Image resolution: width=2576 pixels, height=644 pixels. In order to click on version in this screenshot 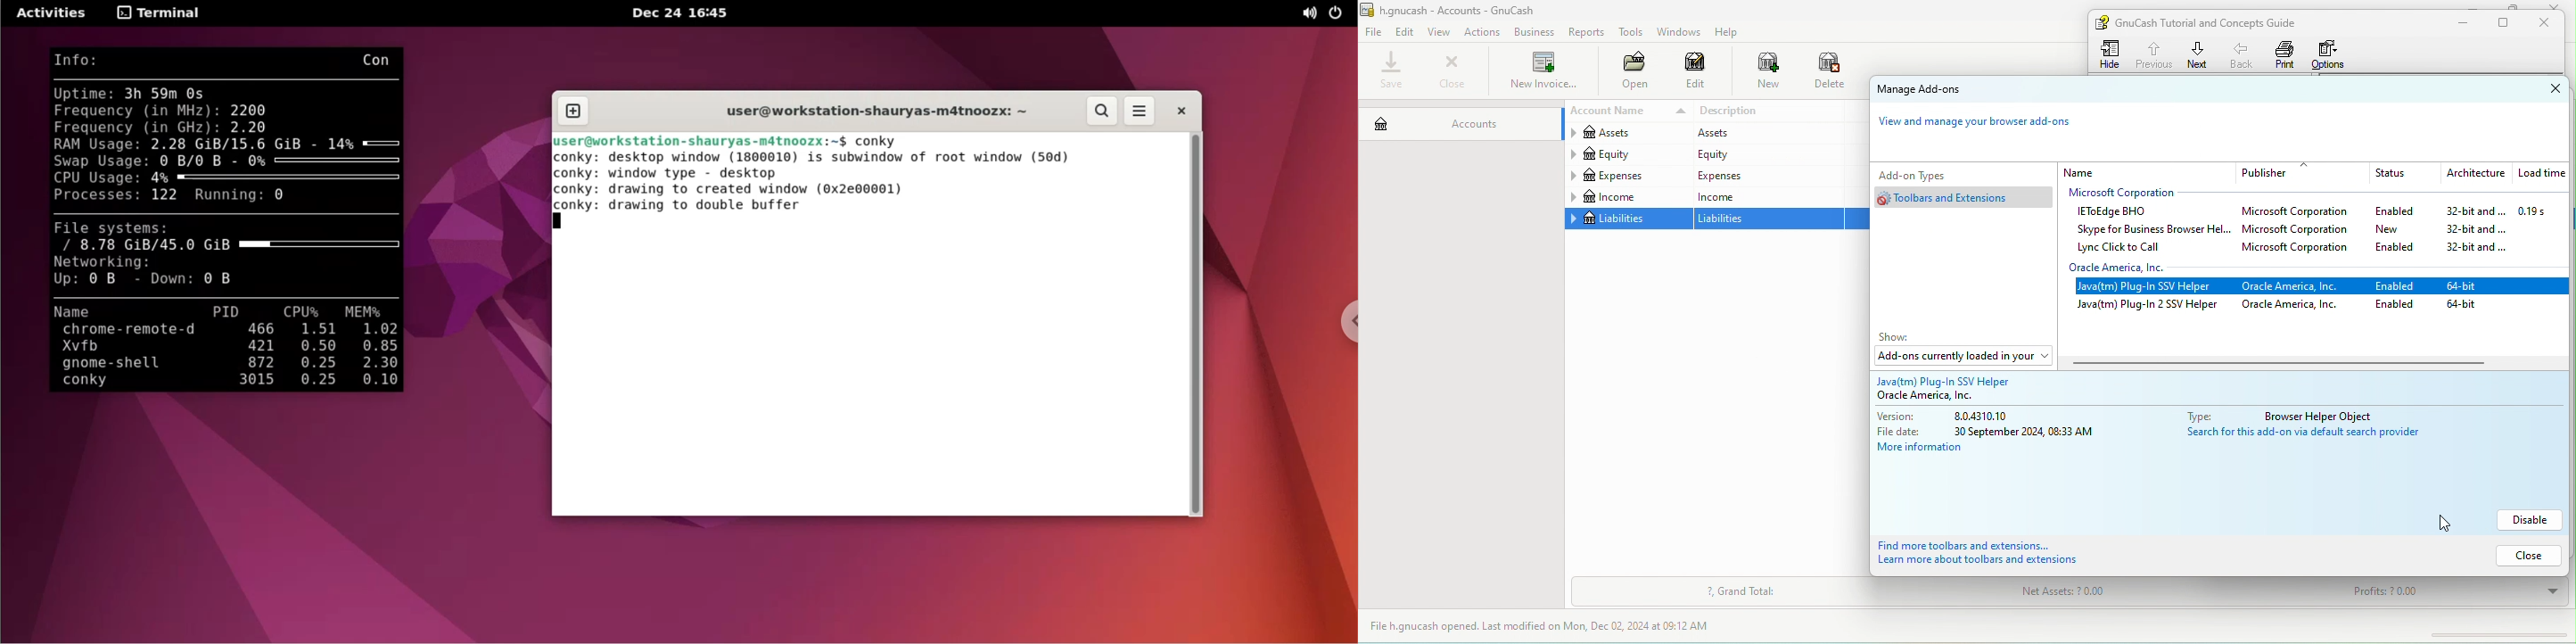, I will do `click(1959, 417)`.